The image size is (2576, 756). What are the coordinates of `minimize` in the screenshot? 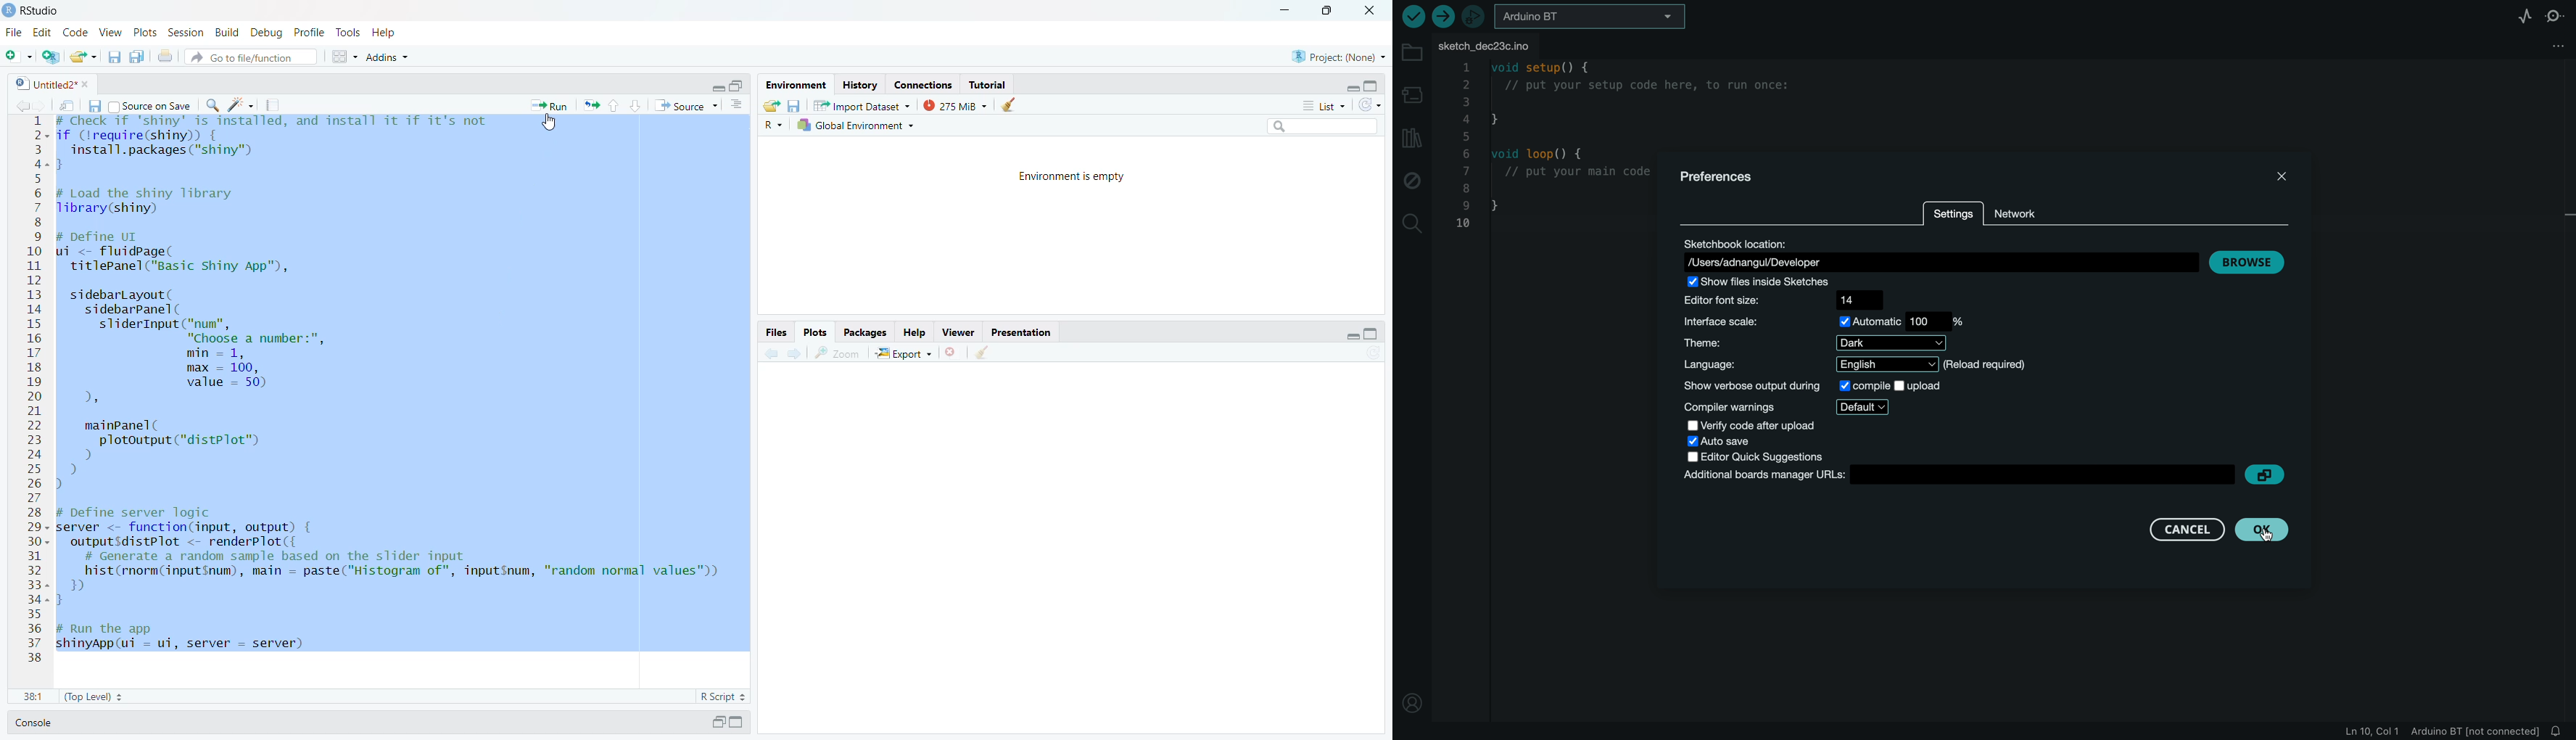 It's located at (1353, 336).